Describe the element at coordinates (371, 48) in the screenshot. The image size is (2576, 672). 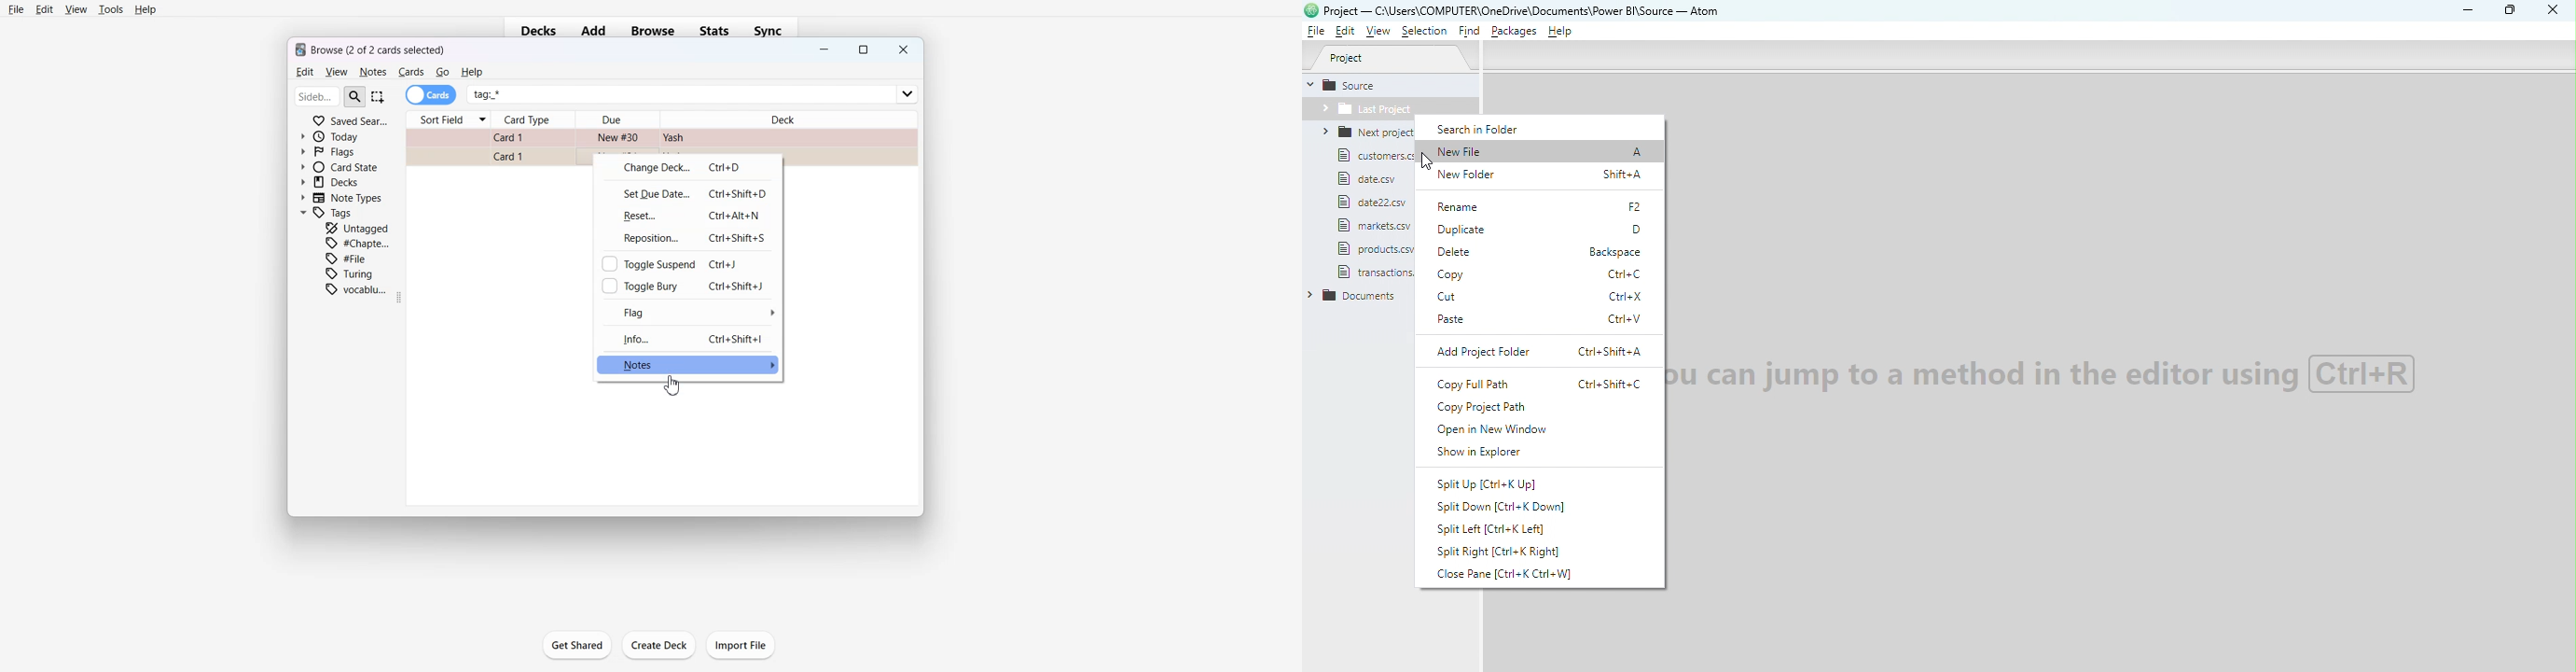
I see `Text` at that location.